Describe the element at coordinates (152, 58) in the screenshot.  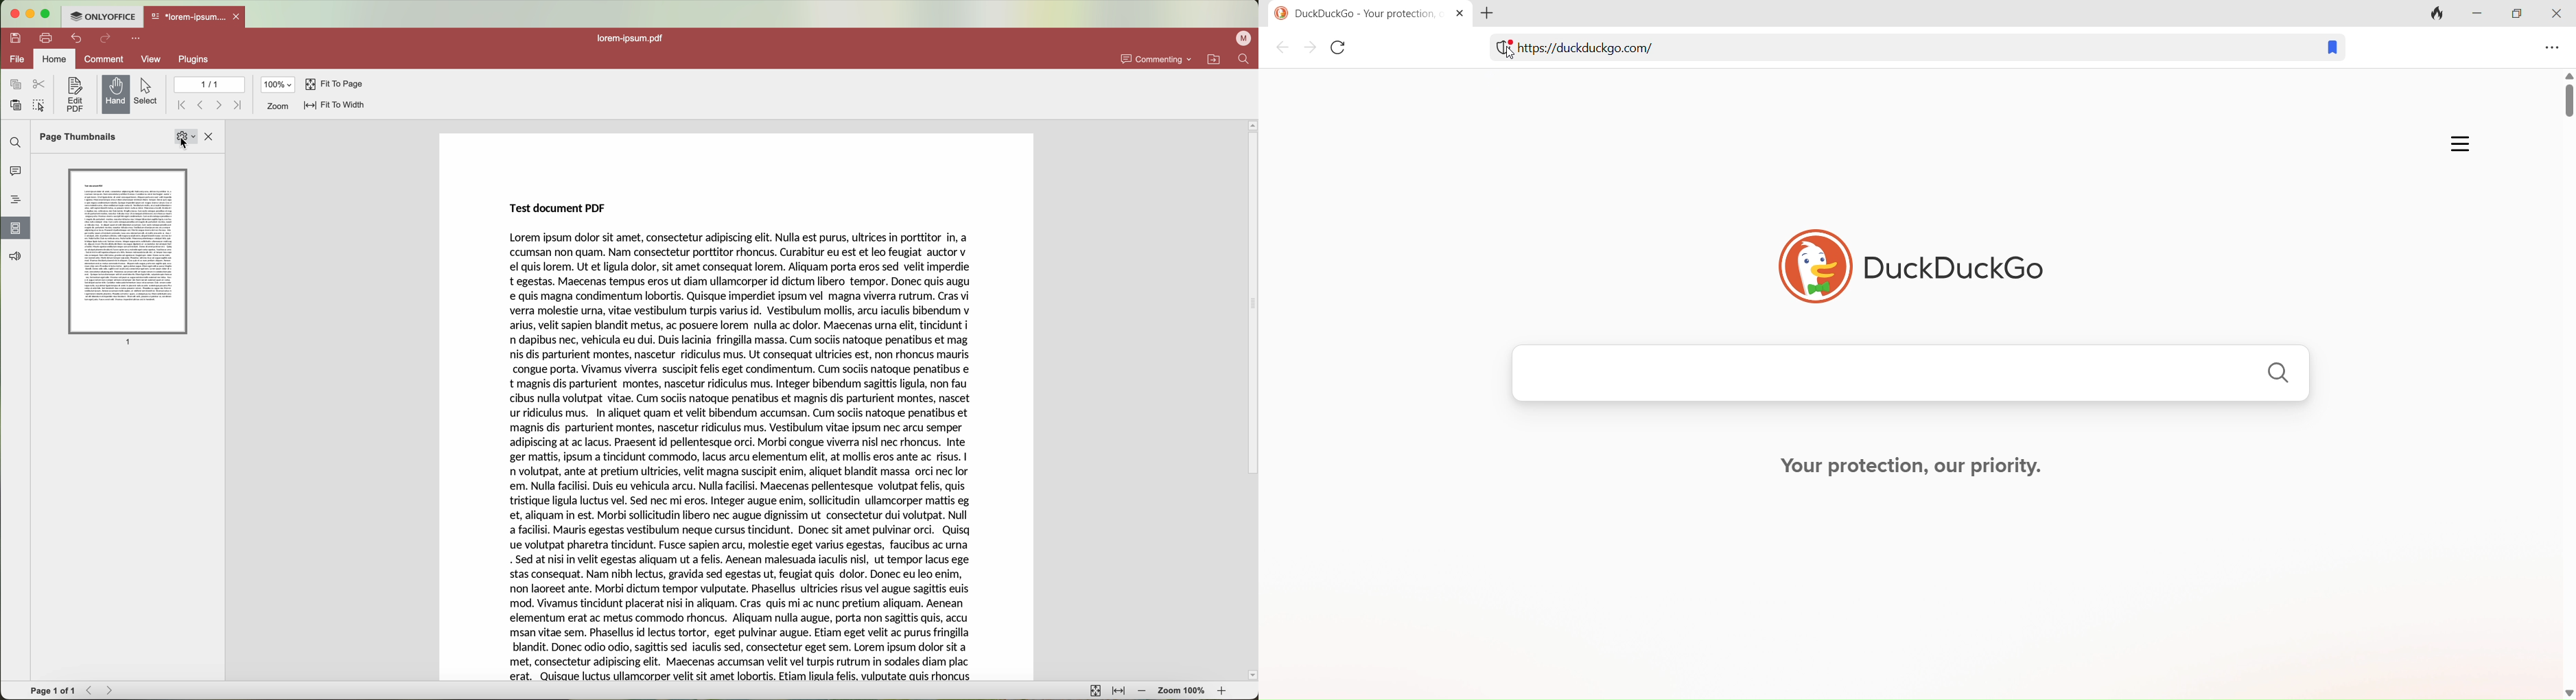
I see `view` at that location.